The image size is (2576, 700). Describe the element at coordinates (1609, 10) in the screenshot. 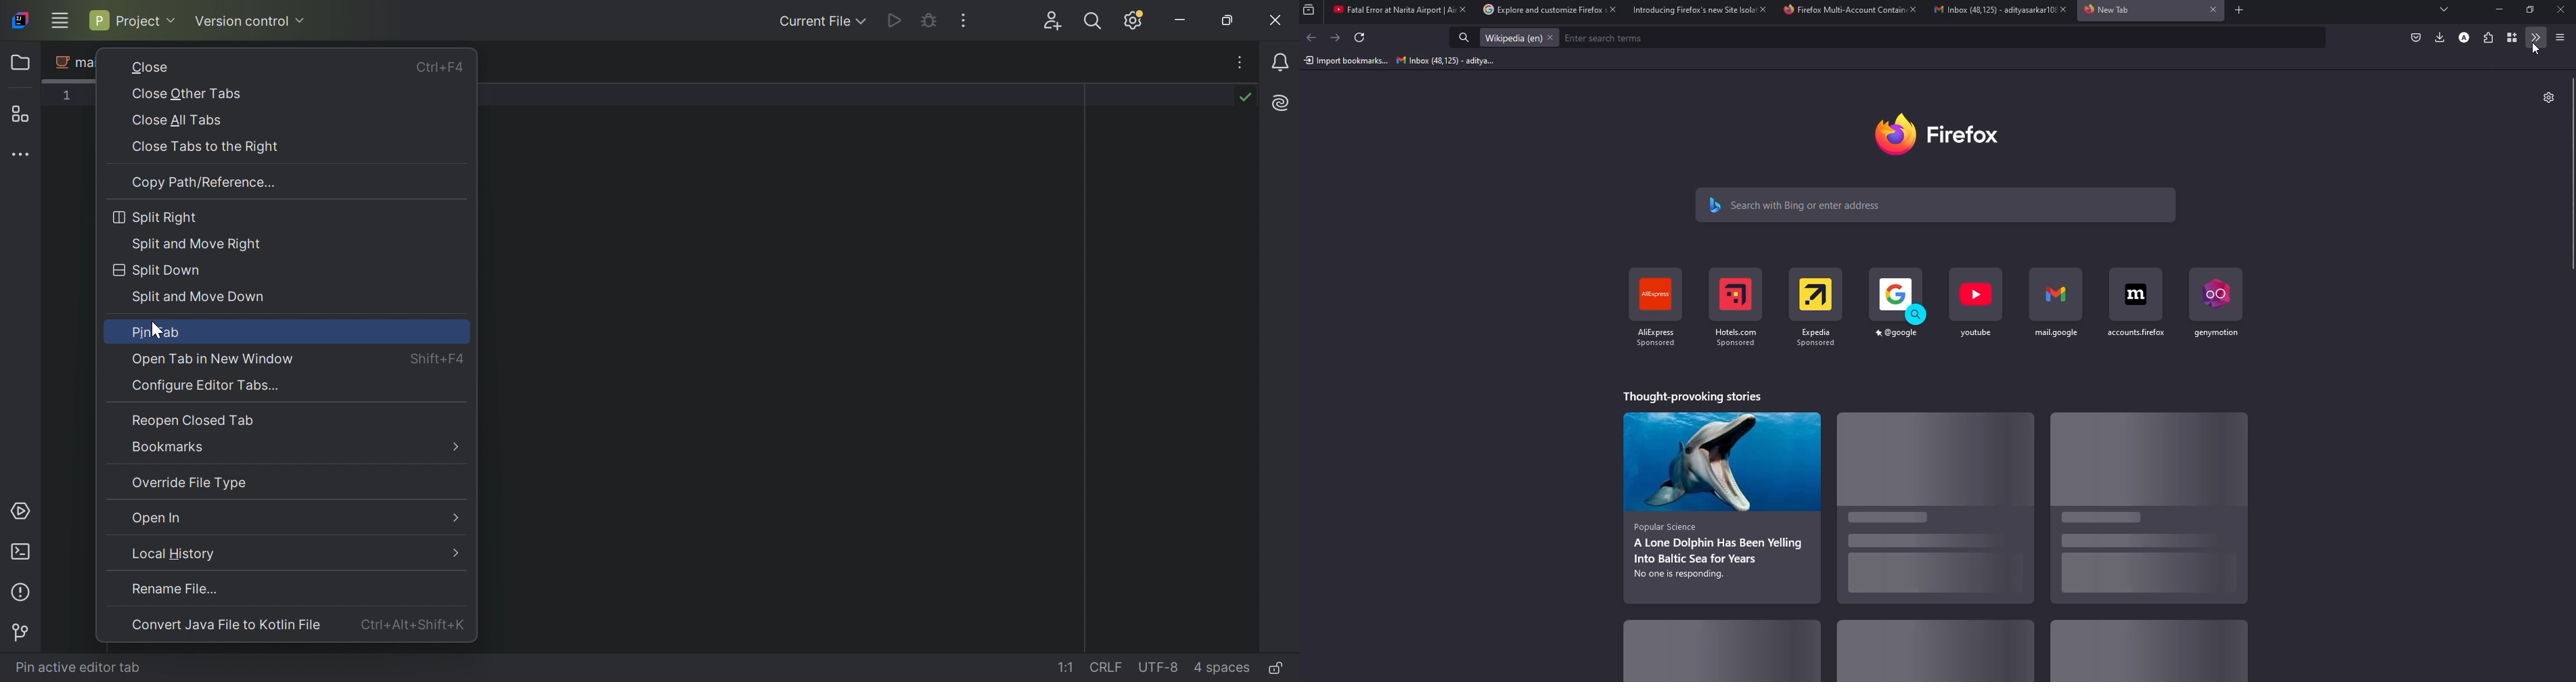

I see `close` at that location.